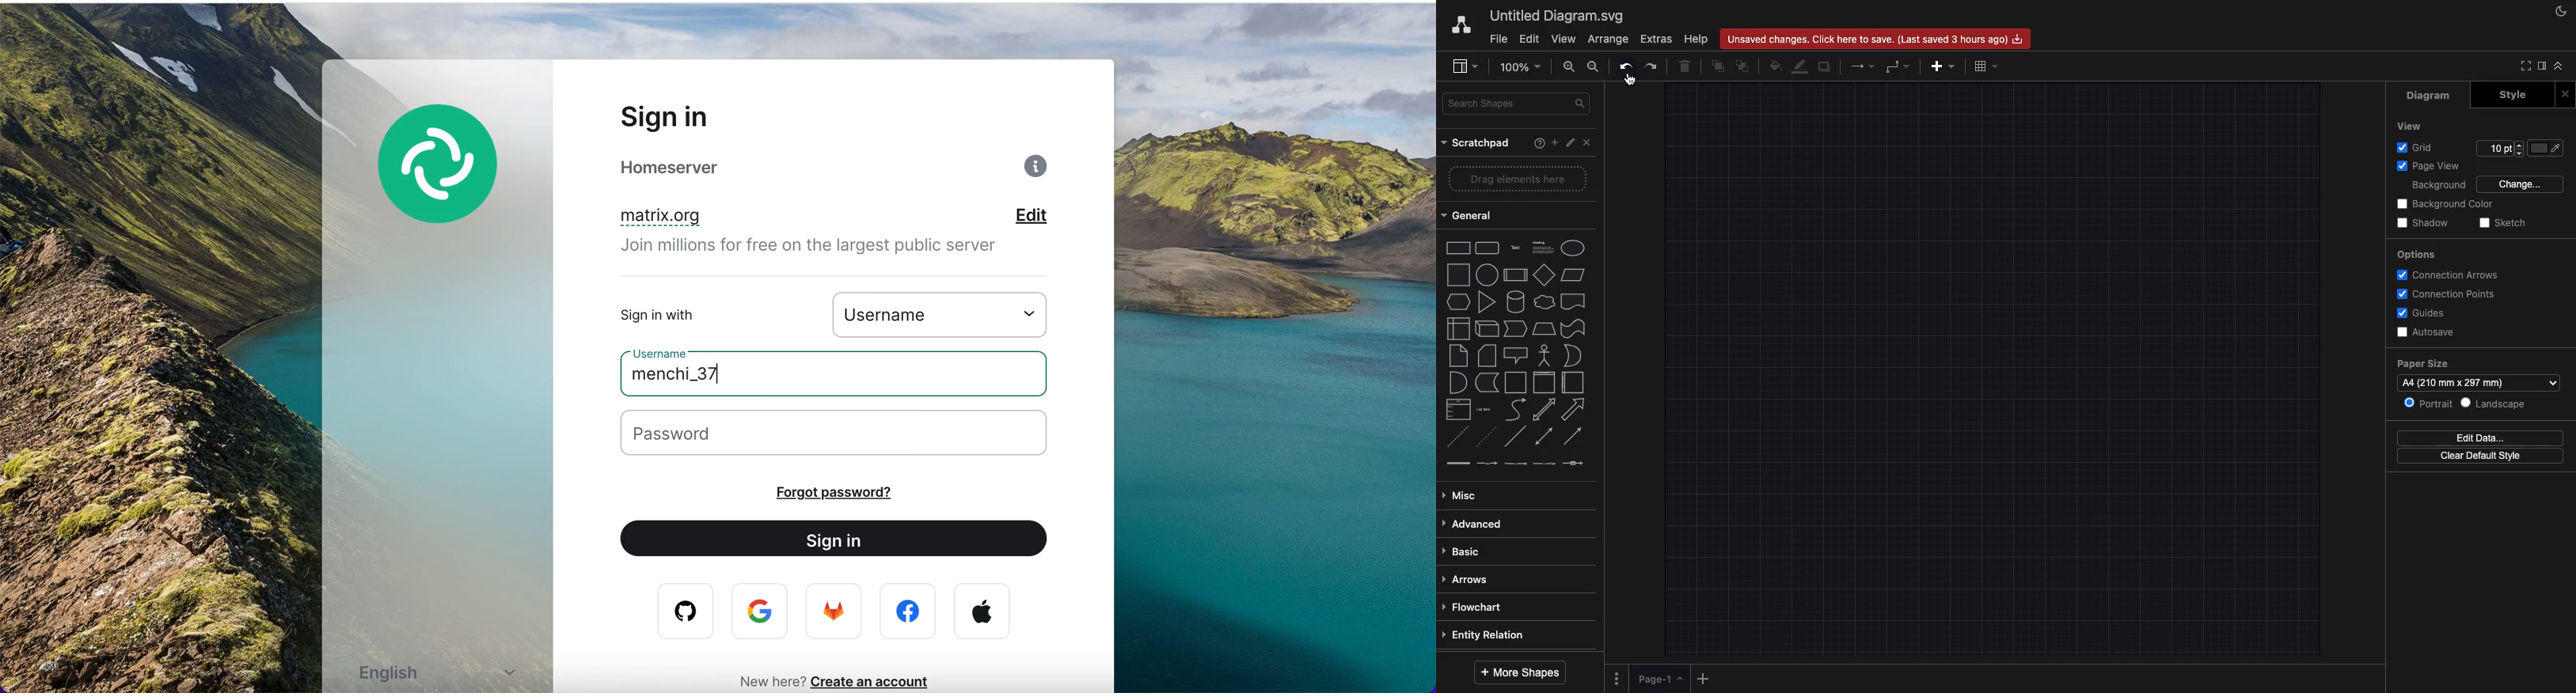 This screenshot has width=2576, height=700. What do you see at coordinates (2424, 313) in the screenshot?
I see `Guides` at bounding box center [2424, 313].